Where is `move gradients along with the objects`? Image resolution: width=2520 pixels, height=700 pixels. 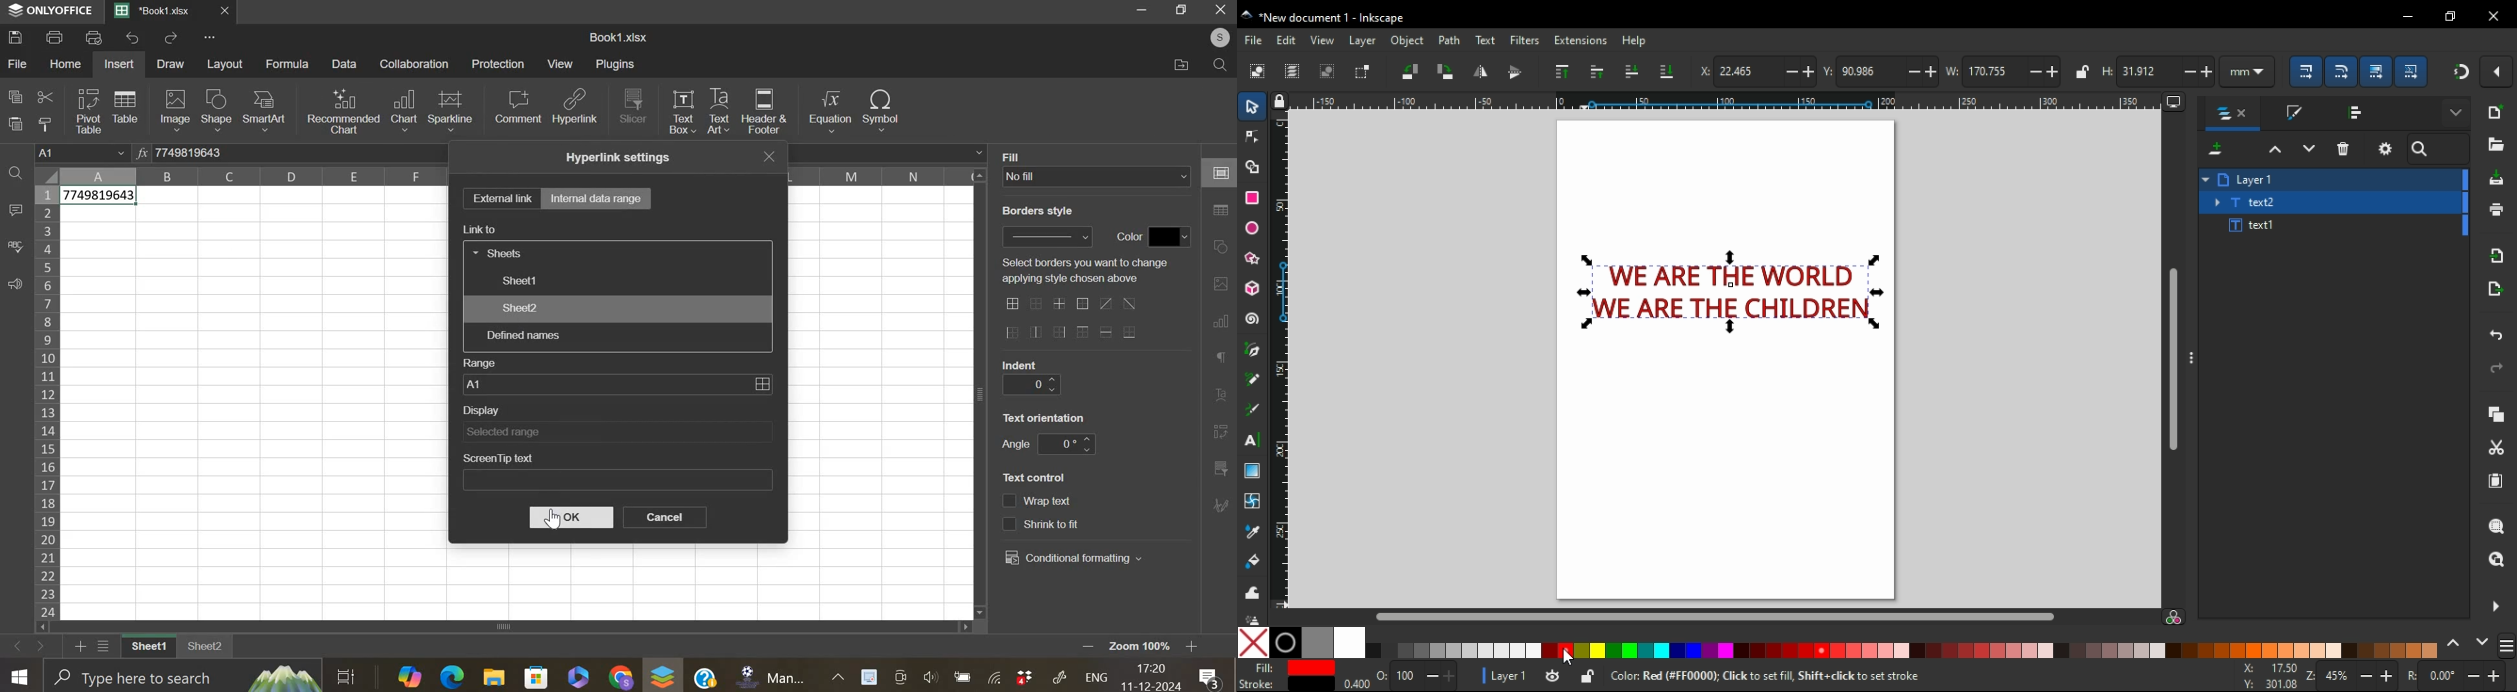 move gradients along with the objects is located at coordinates (2378, 71).